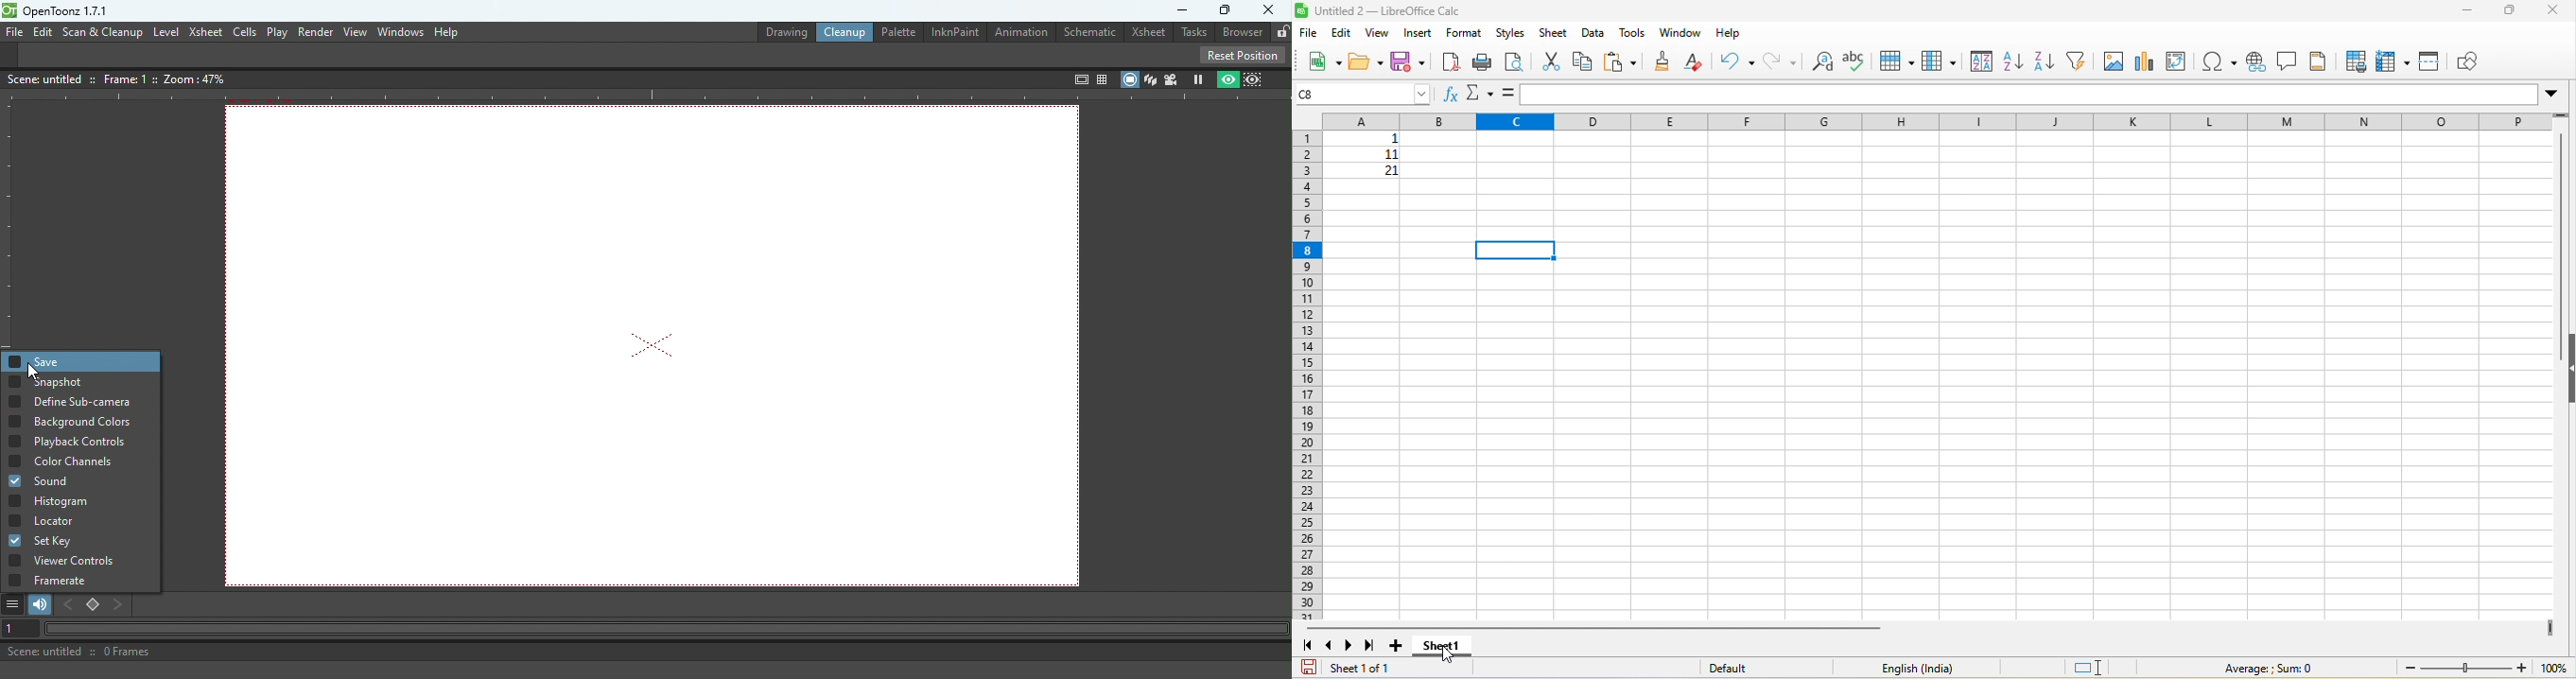 The image size is (2576, 700). I want to click on image, so click(2113, 61).